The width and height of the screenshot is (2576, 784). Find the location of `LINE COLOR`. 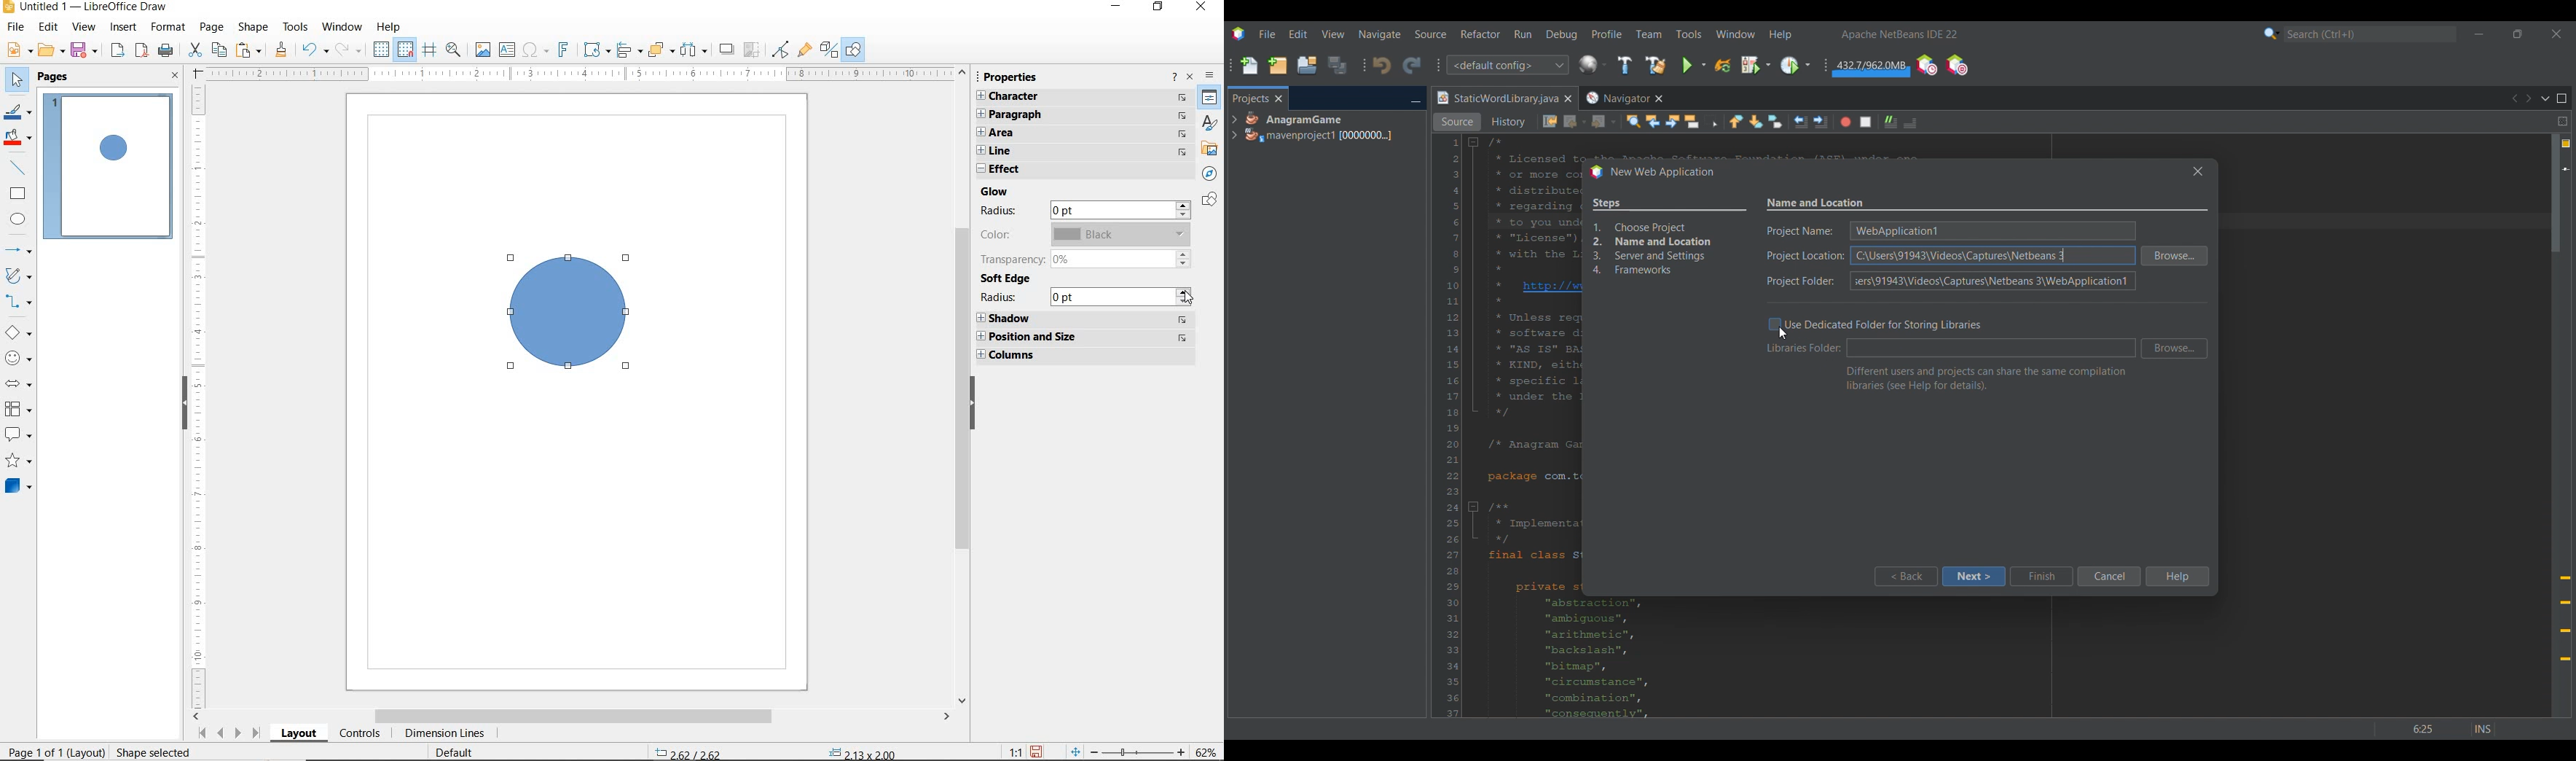

LINE COLOR is located at coordinates (20, 114).